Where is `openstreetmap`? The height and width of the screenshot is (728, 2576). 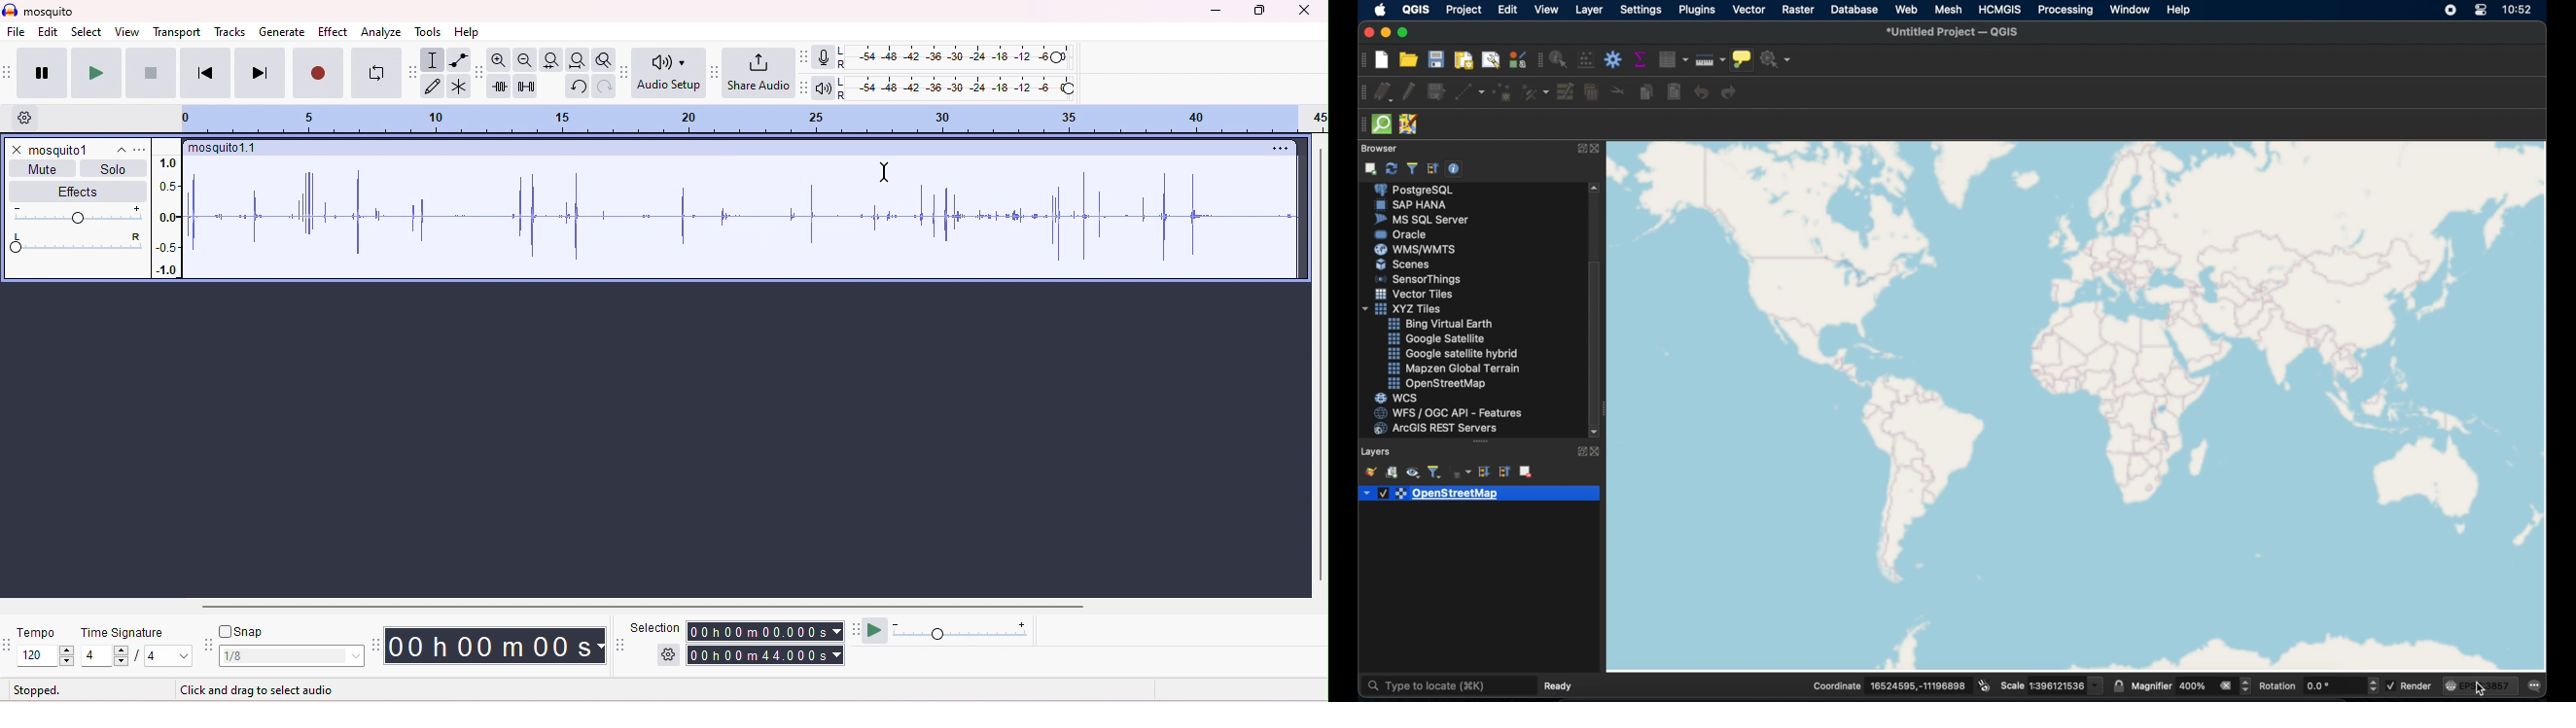 openstreetmap is located at coordinates (2083, 403).